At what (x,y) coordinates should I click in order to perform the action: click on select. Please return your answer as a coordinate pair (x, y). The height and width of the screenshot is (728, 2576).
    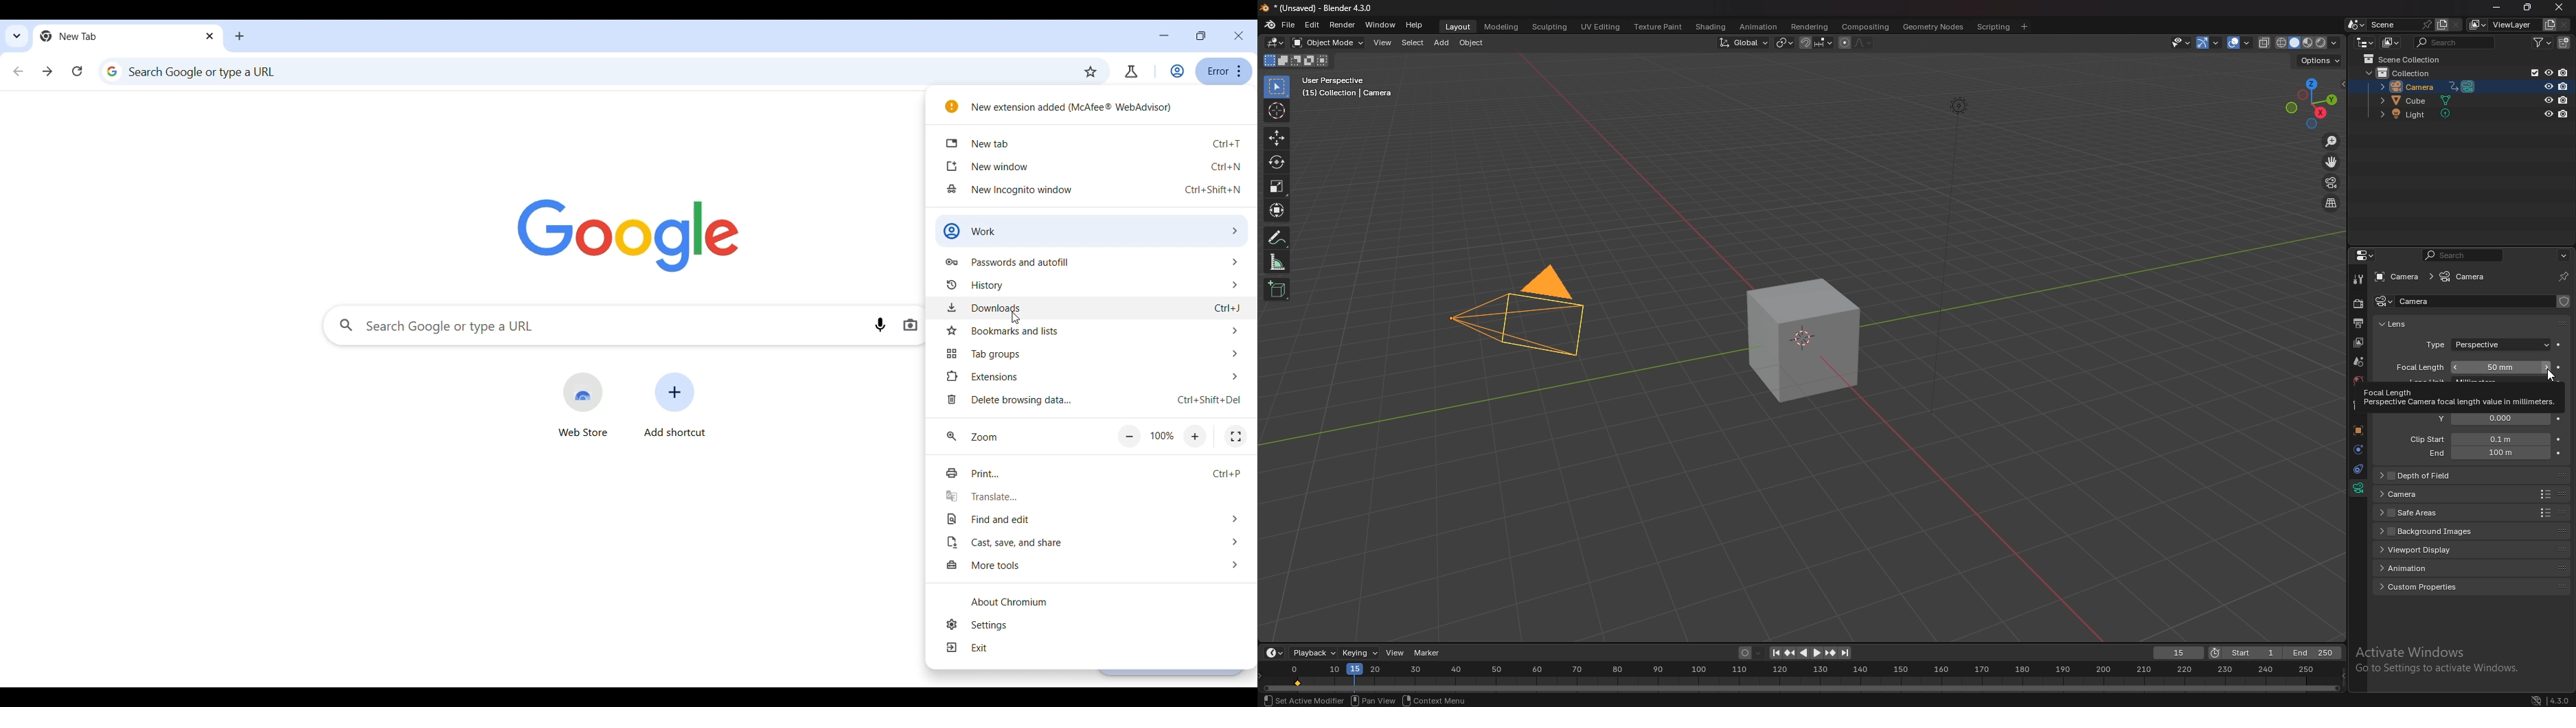
    Looking at the image, I should click on (1411, 43).